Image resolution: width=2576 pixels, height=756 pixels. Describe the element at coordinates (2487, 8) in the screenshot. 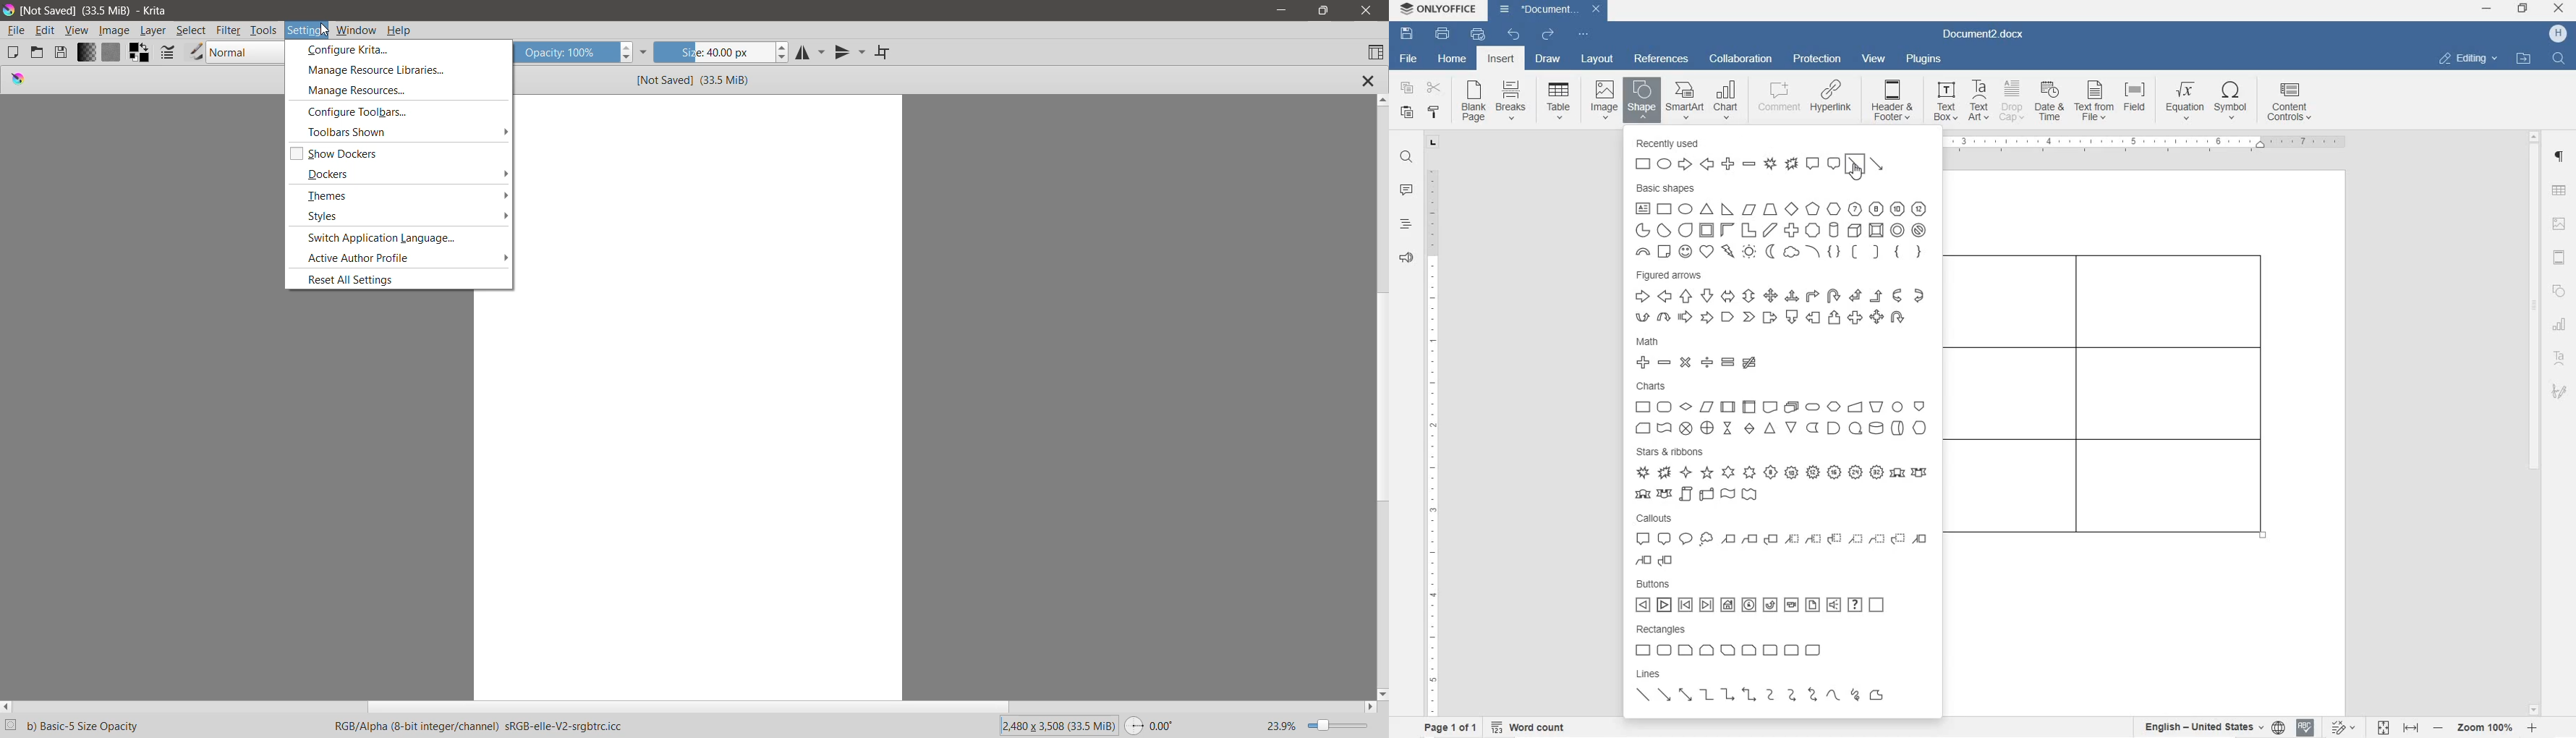

I see `minimize` at that location.